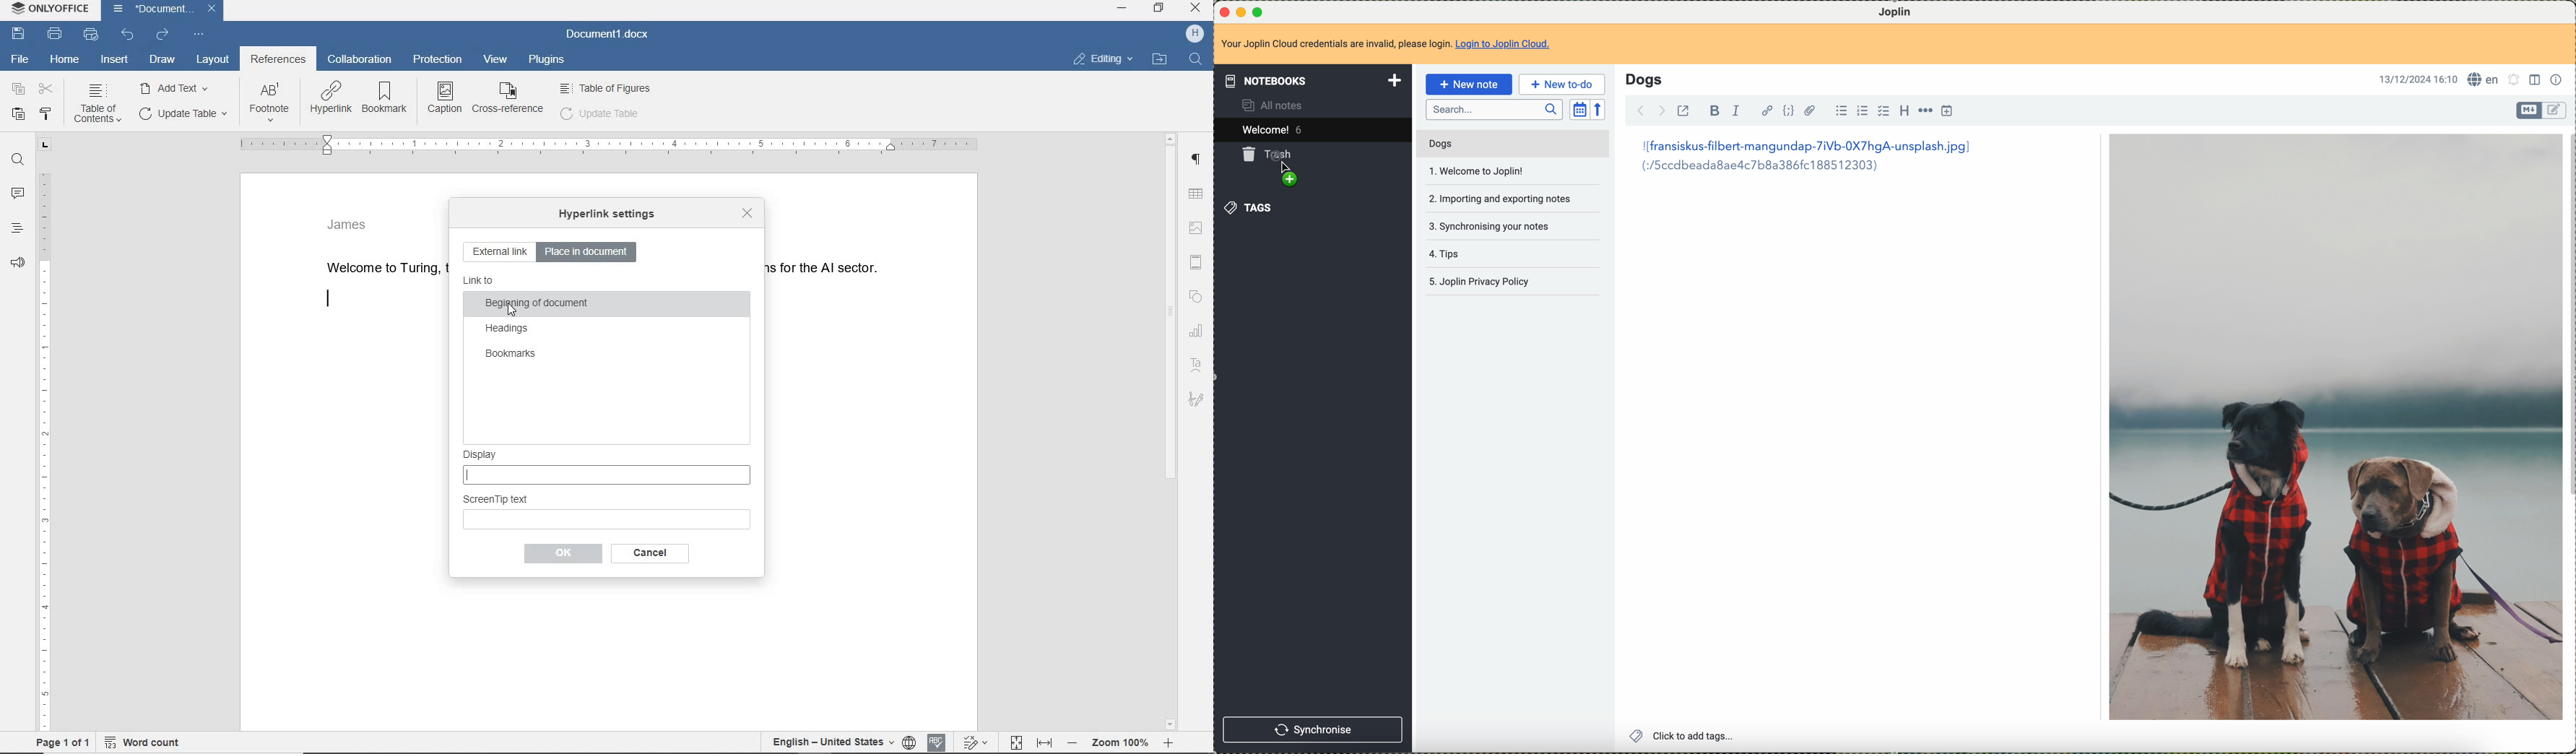 The image size is (2576, 756). What do you see at coordinates (1493, 226) in the screenshot?
I see `synchronising your notes` at bounding box center [1493, 226].